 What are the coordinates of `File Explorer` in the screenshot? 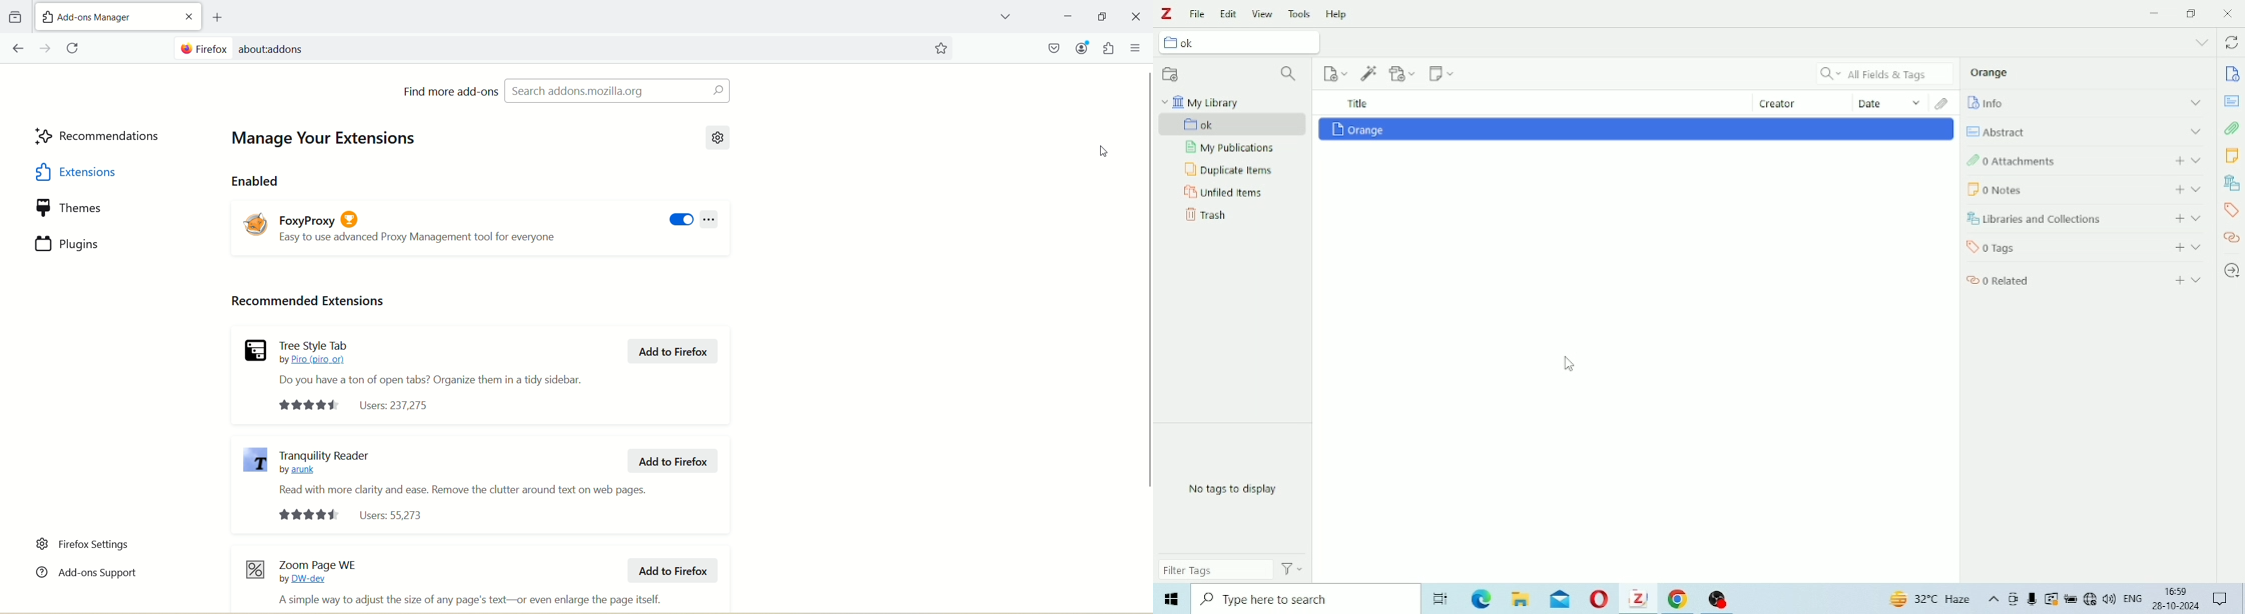 It's located at (1522, 599).